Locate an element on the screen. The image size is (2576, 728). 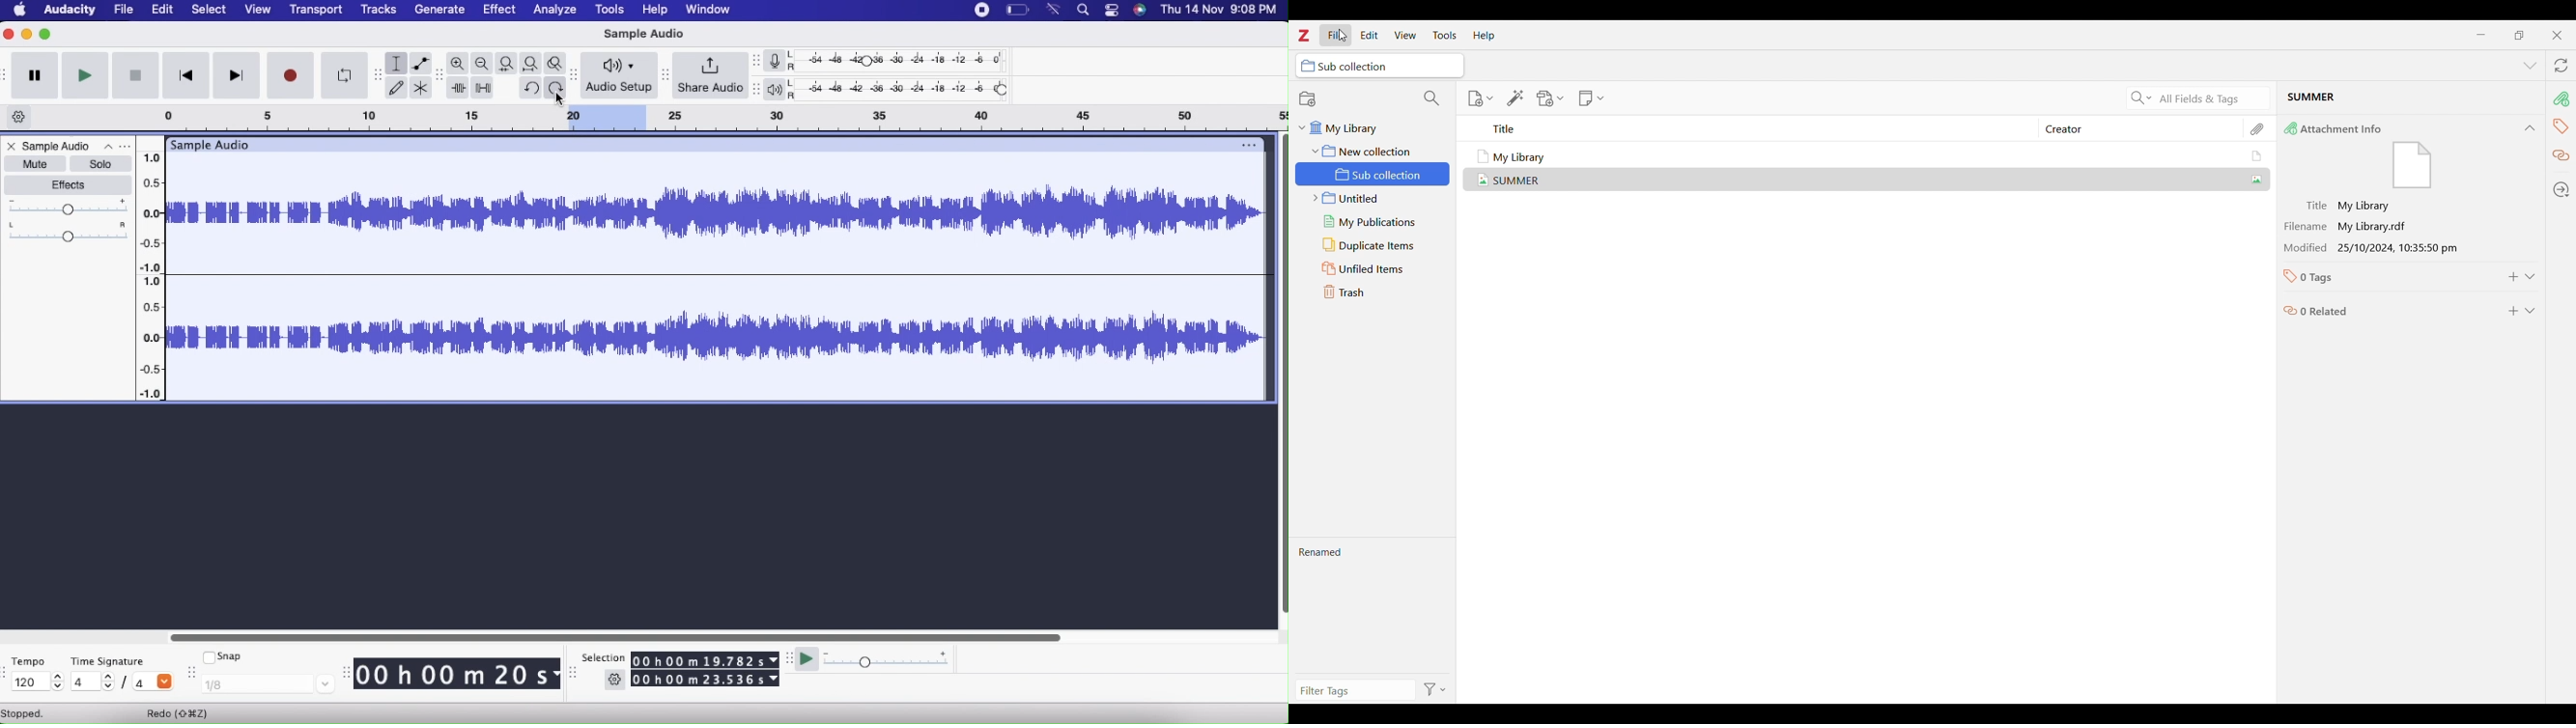
maximize is located at coordinates (2519, 35).